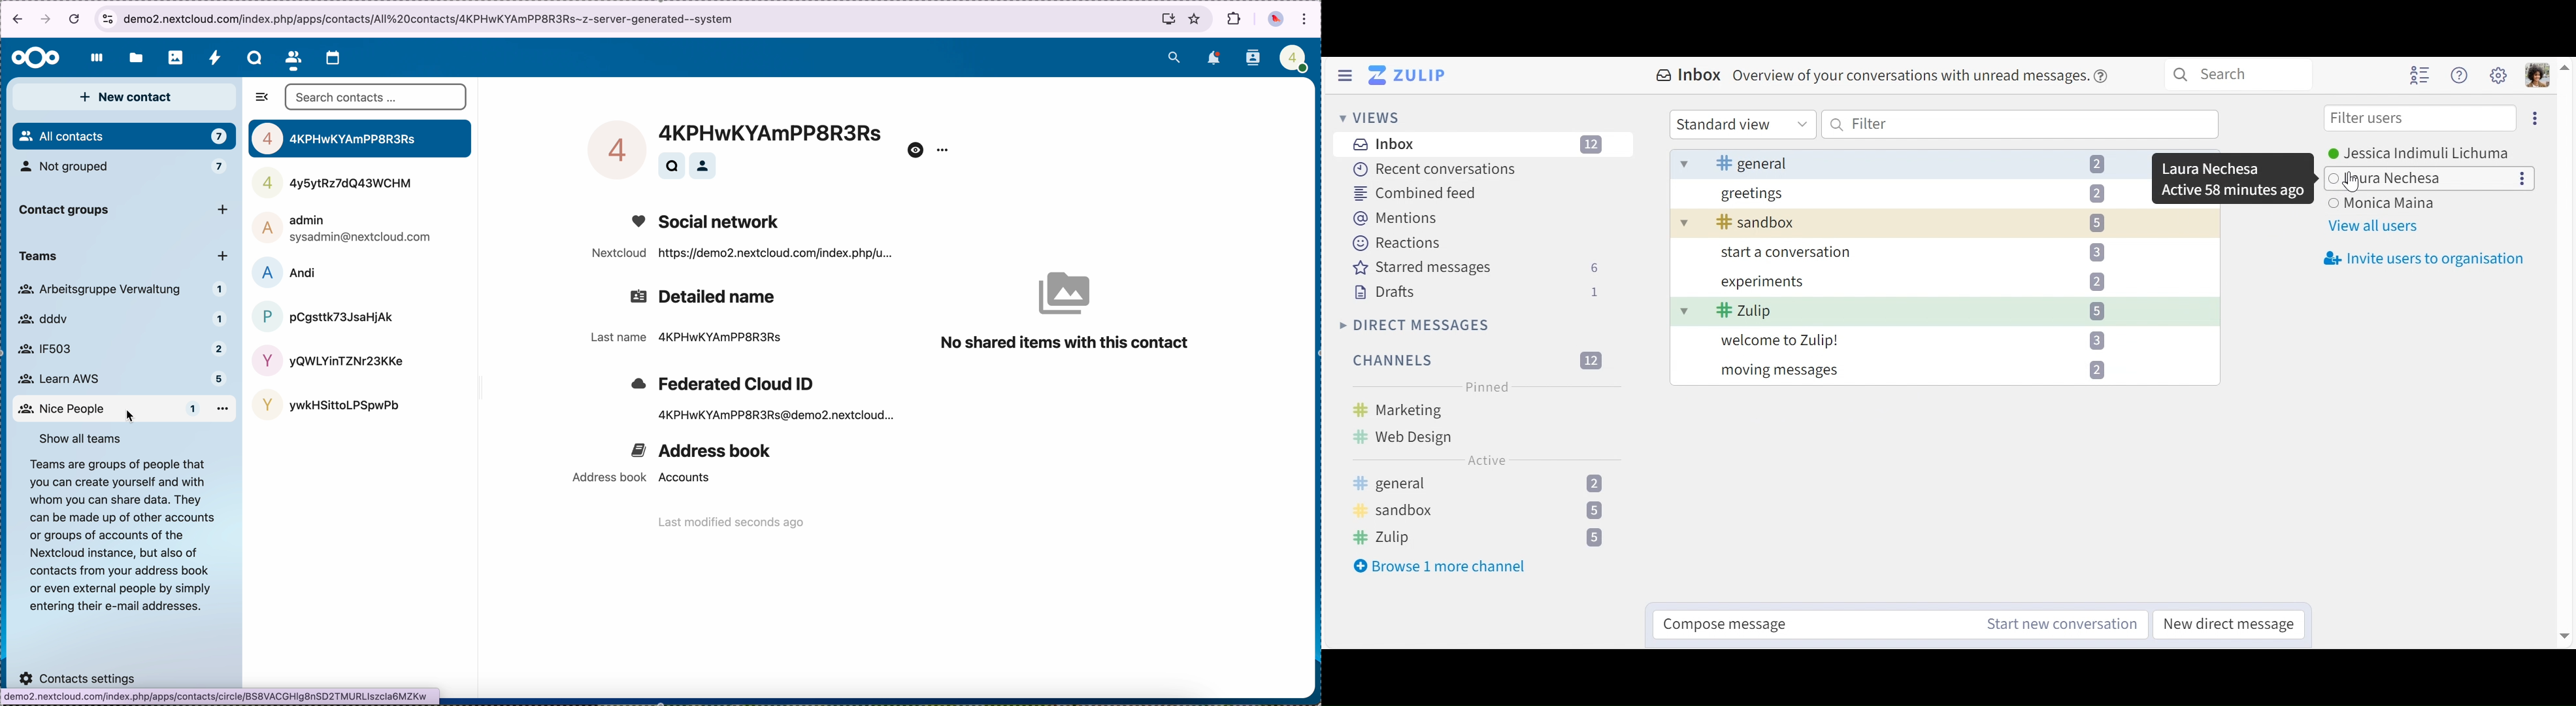 The image size is (2576, 728). Describe the element at coordinates (292, 57) in the screenshot. I see `click on contacts` at that location.